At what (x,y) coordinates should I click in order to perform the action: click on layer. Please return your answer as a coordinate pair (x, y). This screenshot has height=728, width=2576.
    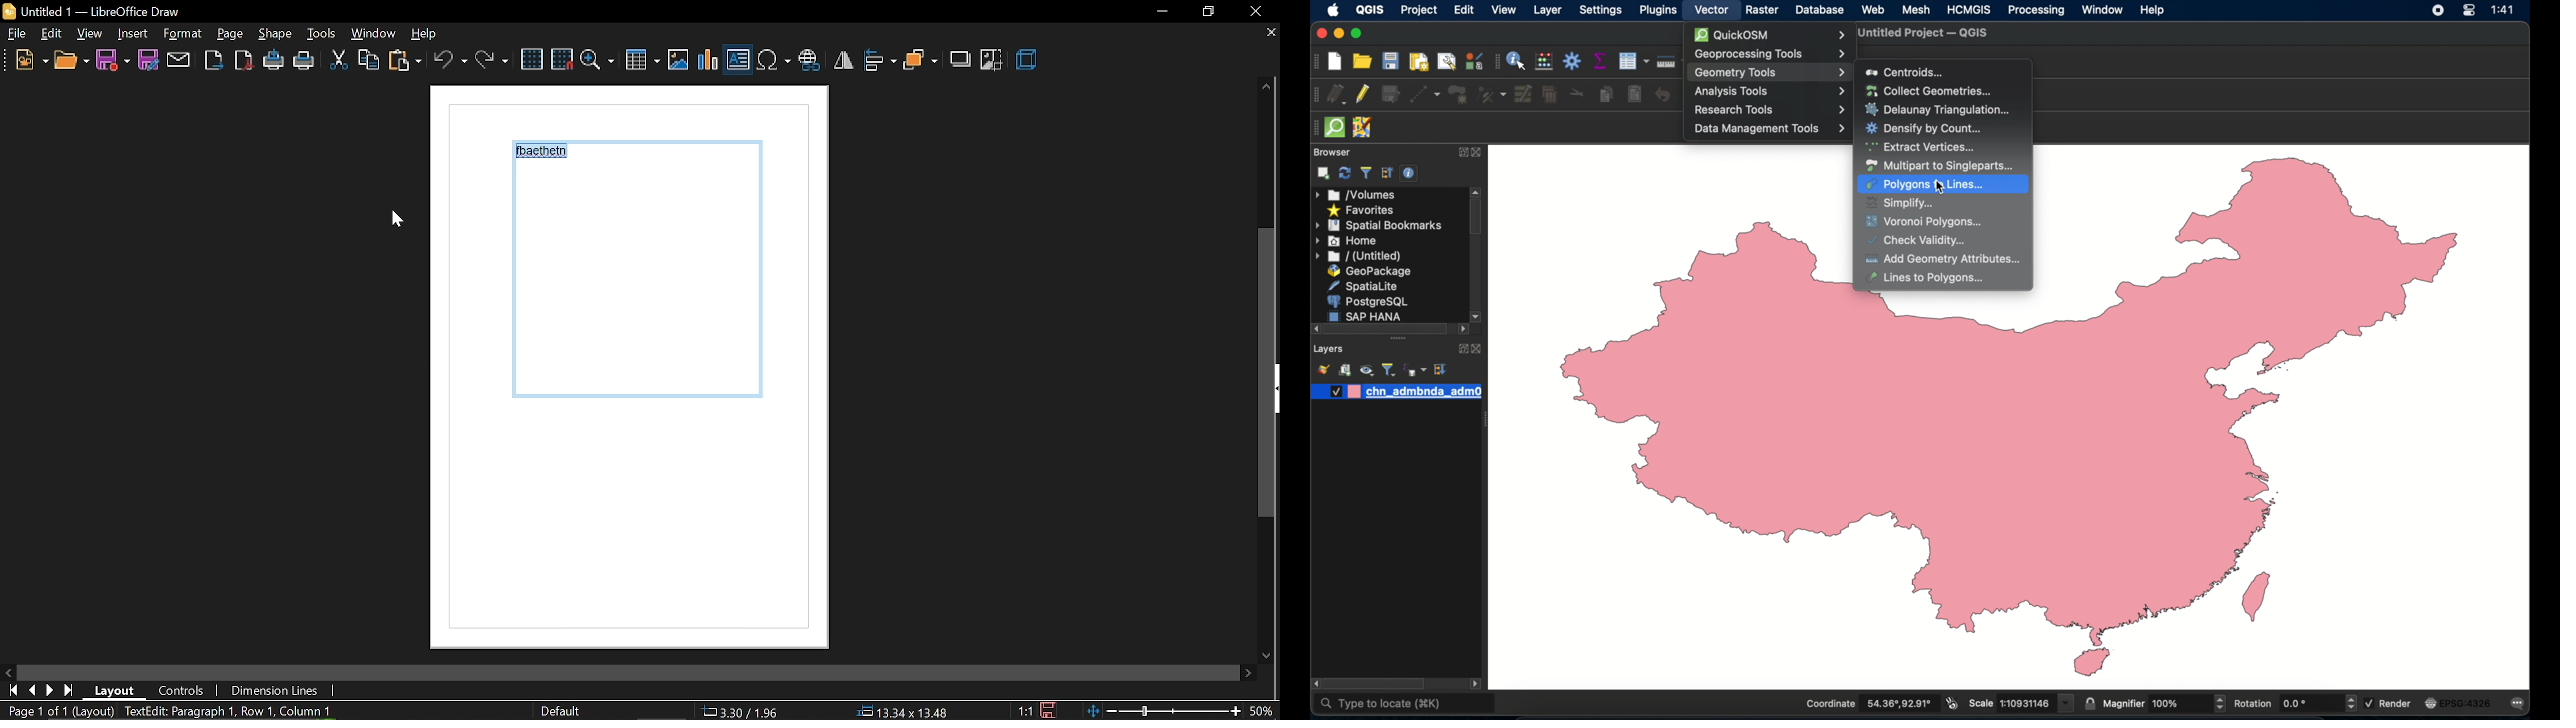
    Looking at the image, I should click on (1546, 11).